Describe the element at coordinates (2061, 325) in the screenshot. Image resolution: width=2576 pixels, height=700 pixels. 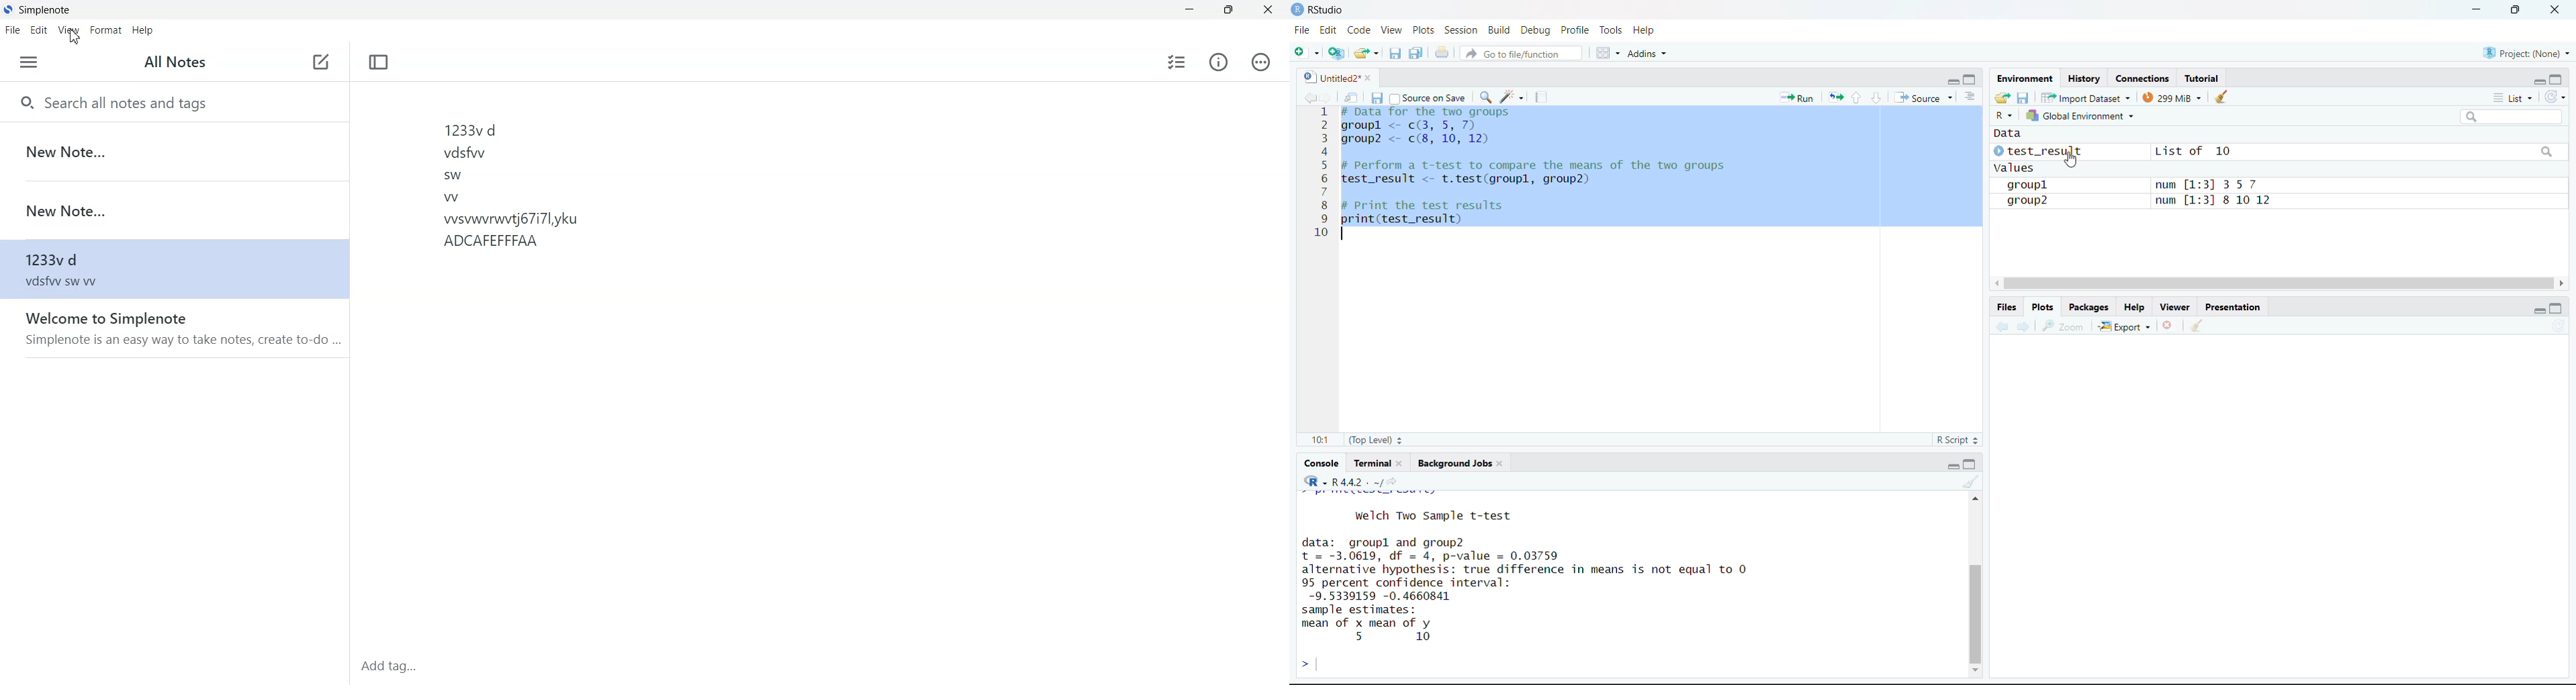
I see `zoom` at that location.